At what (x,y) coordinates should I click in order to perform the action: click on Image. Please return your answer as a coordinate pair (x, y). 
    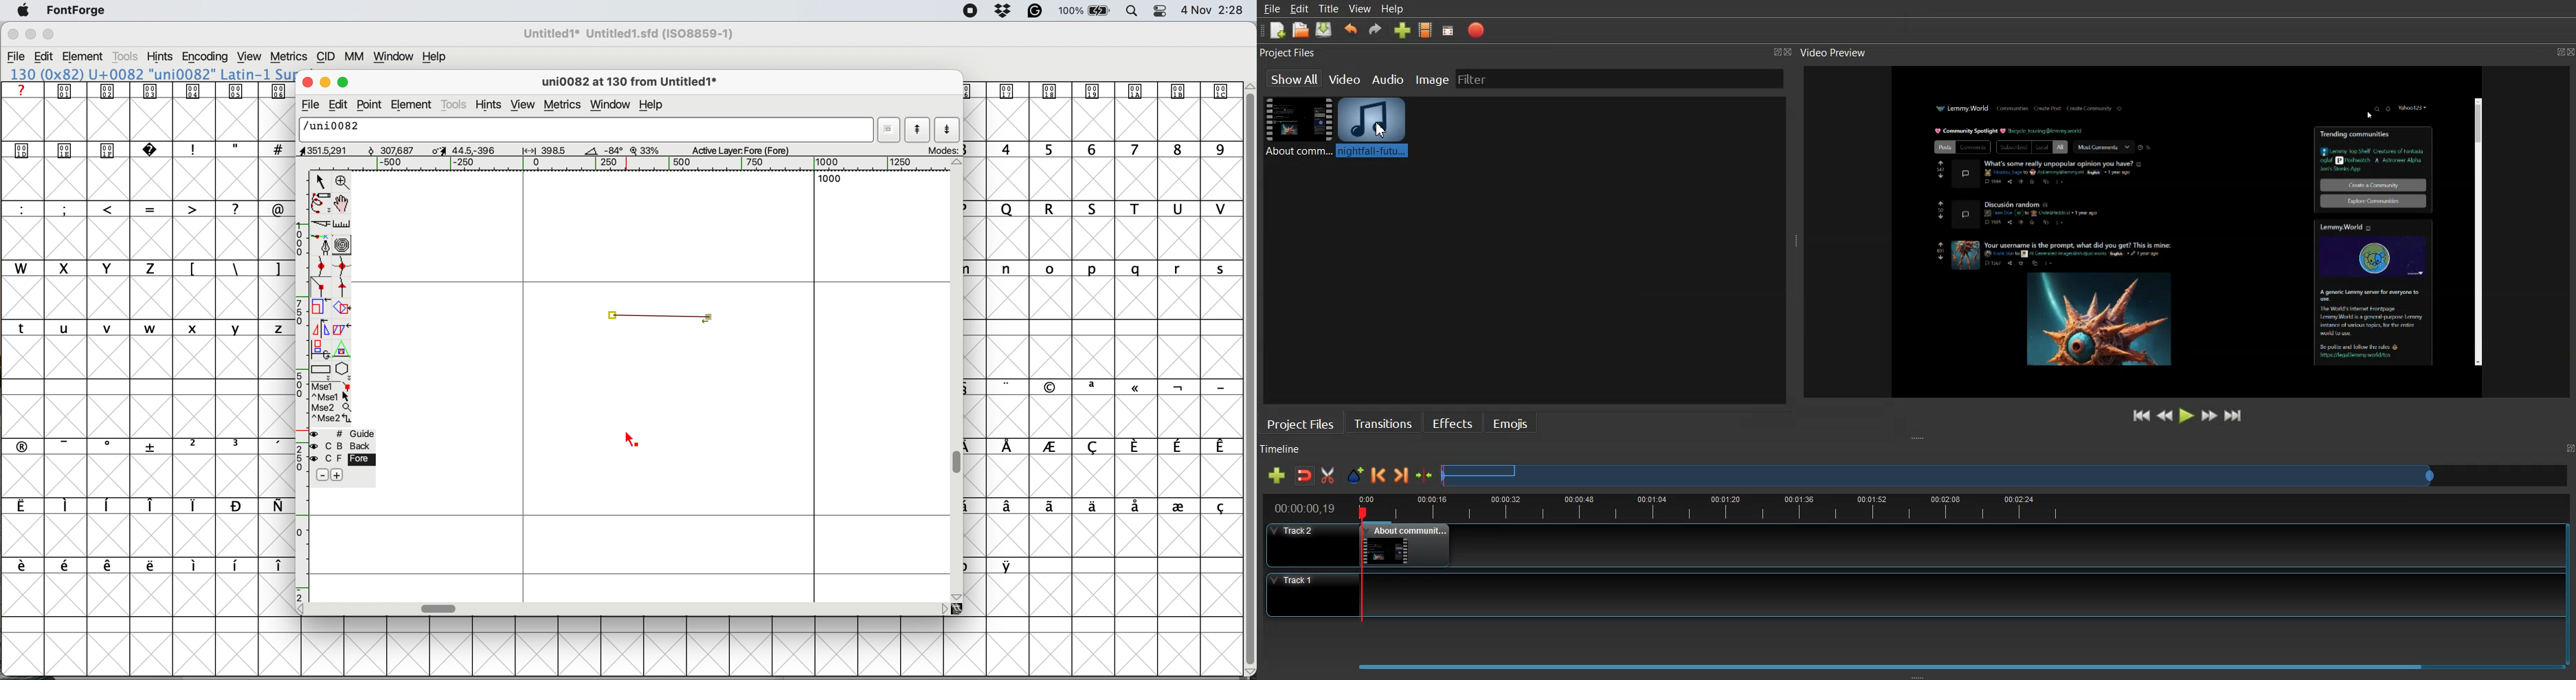
    Looking at the image, I should click on (1432, 78).